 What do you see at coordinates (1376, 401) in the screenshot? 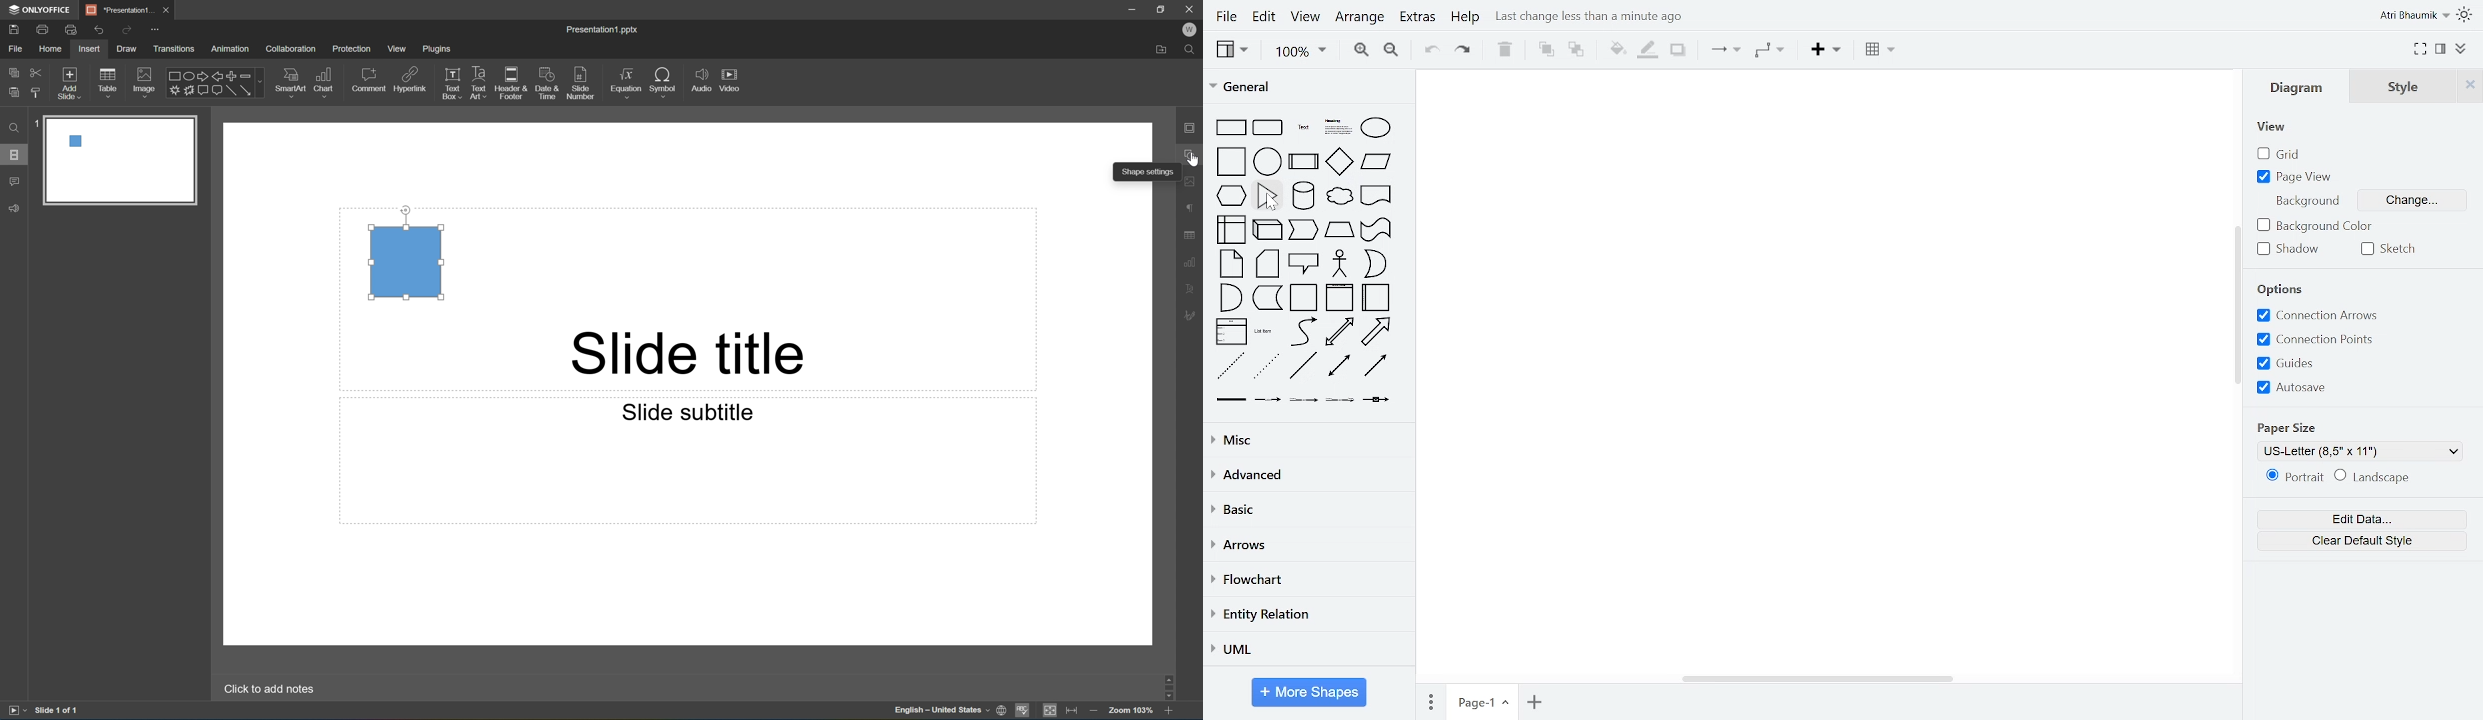
I see `connector with symbol` at bounding box center [1376, 401].